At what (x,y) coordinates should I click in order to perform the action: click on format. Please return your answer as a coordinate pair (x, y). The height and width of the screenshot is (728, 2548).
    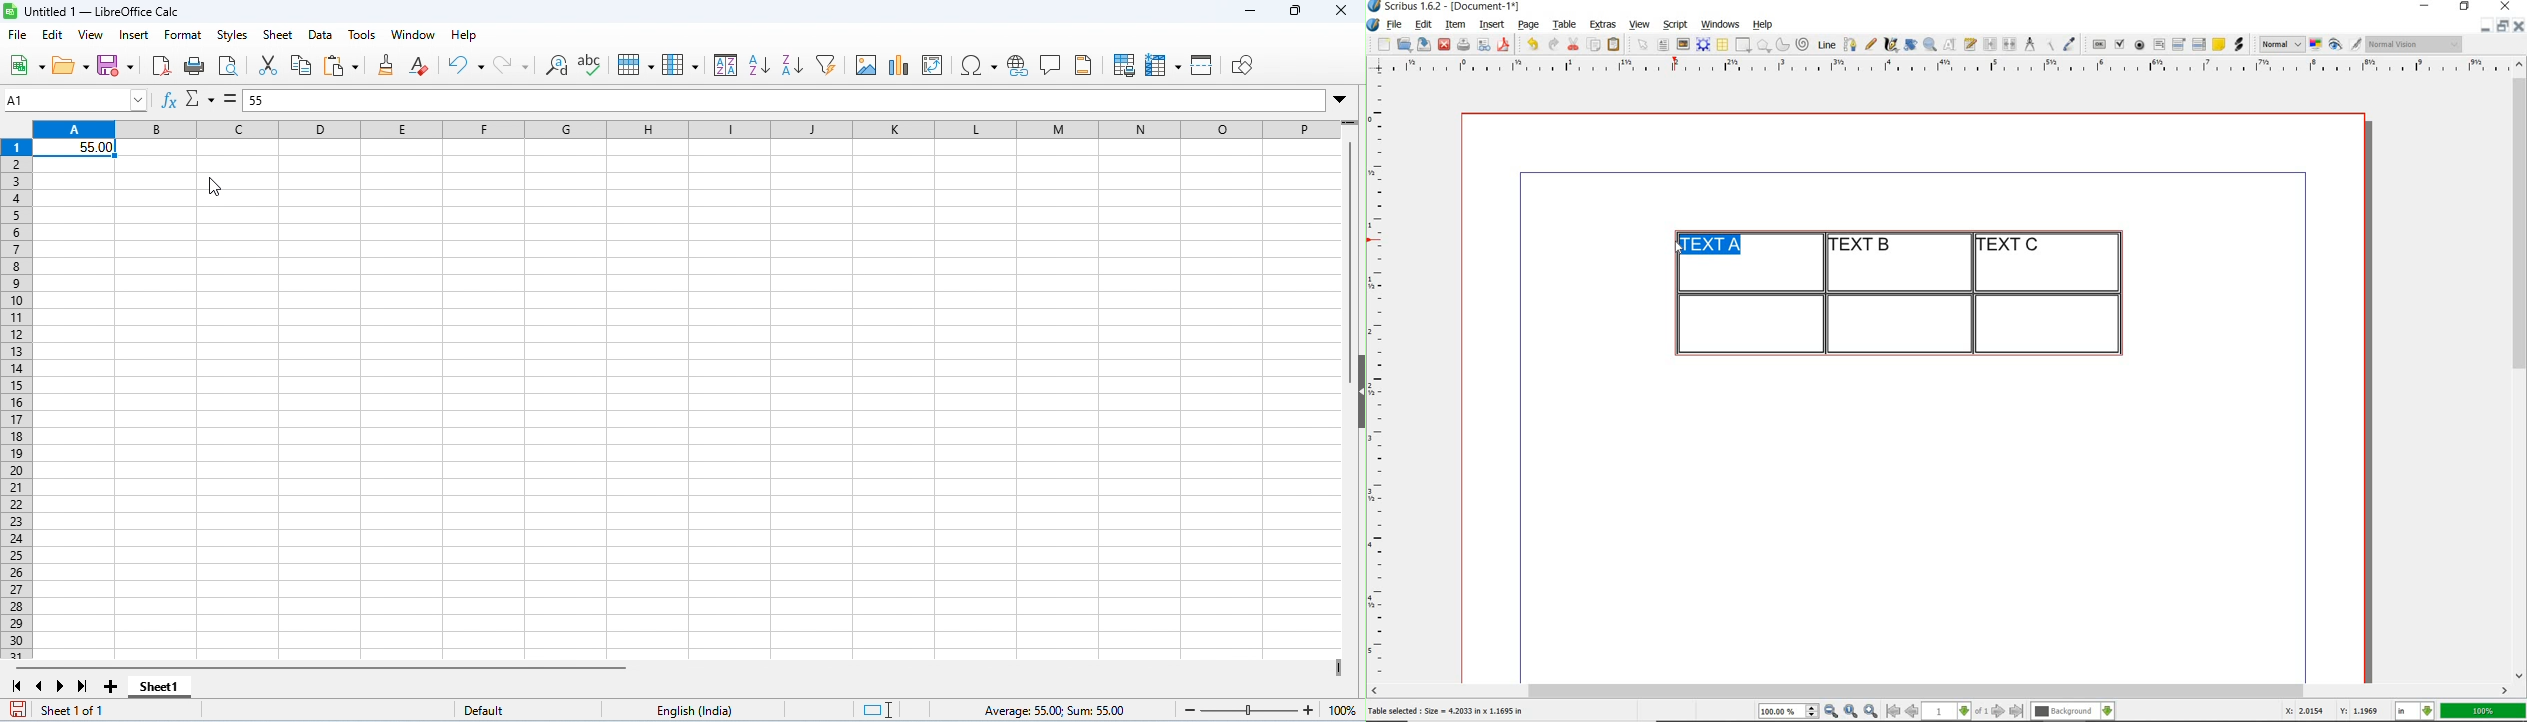
    Looking at the image, I should click on (184, 35).